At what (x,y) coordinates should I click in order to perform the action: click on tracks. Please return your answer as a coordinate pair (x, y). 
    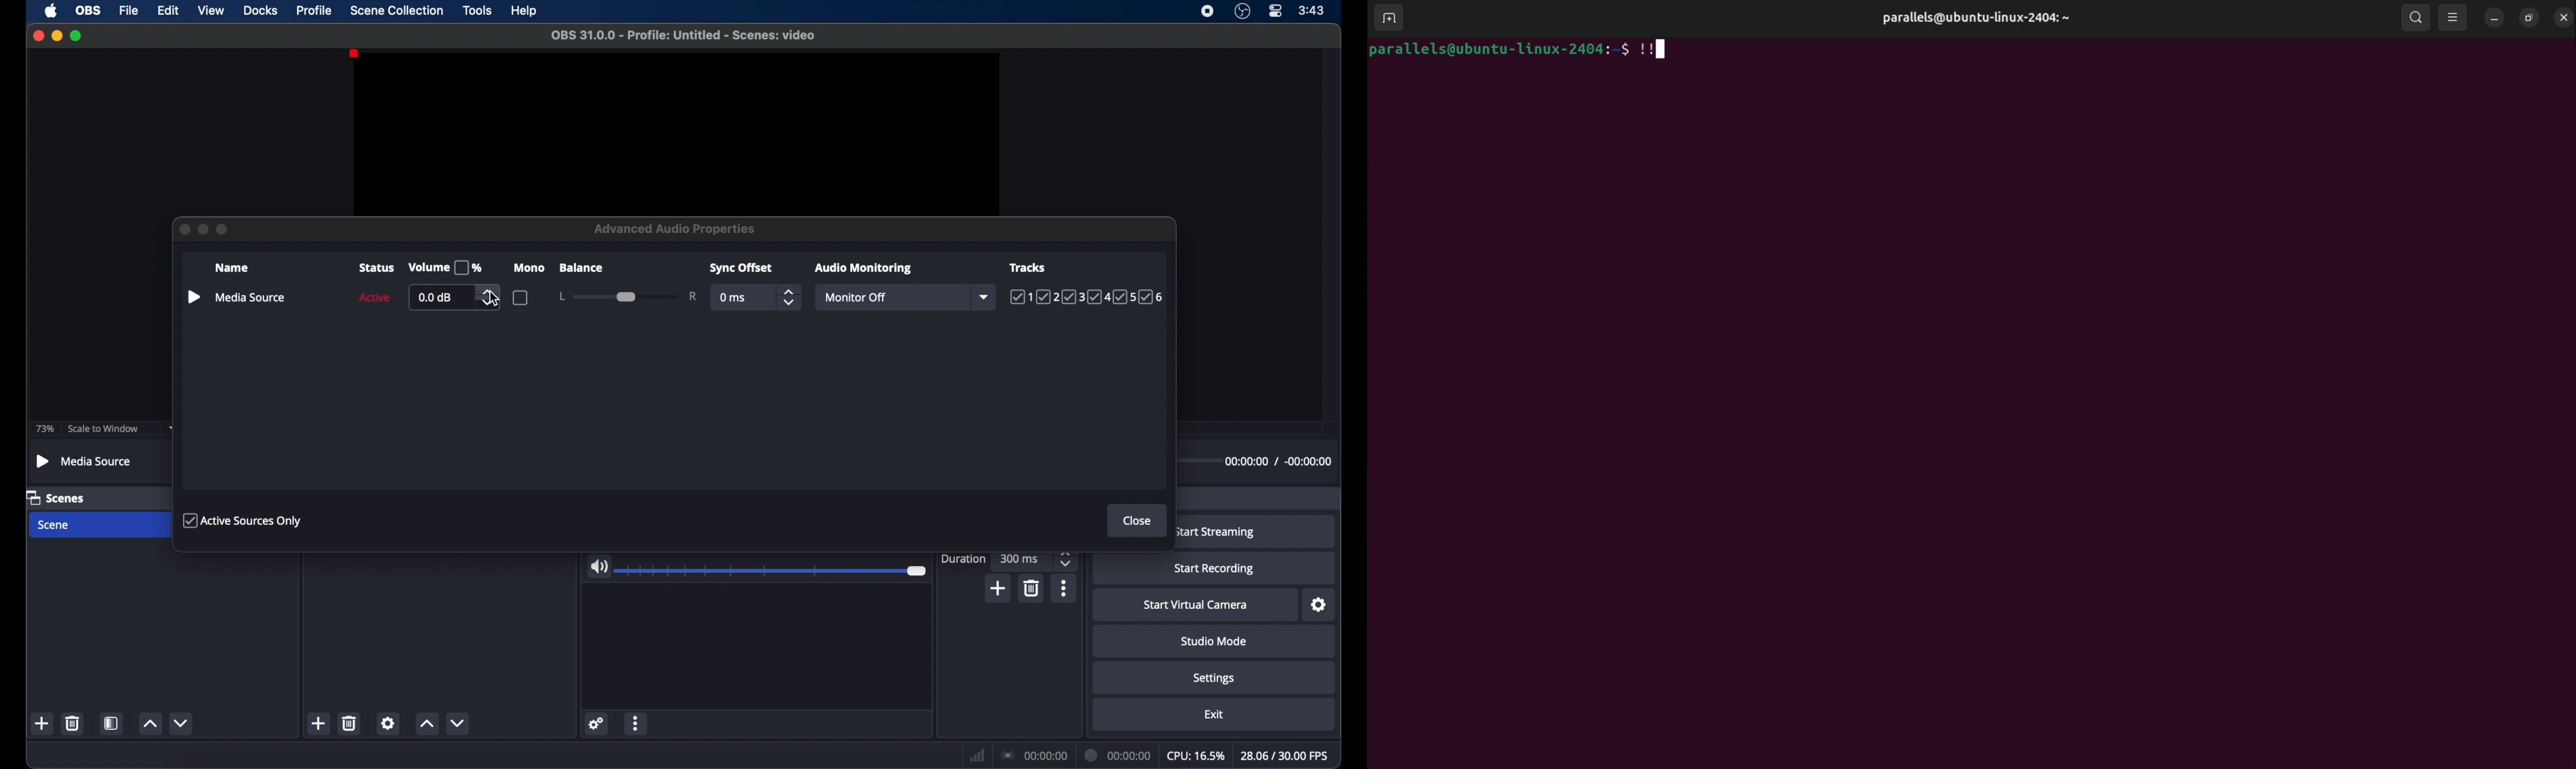
    Looking at the image, I should click on (1028, 268).